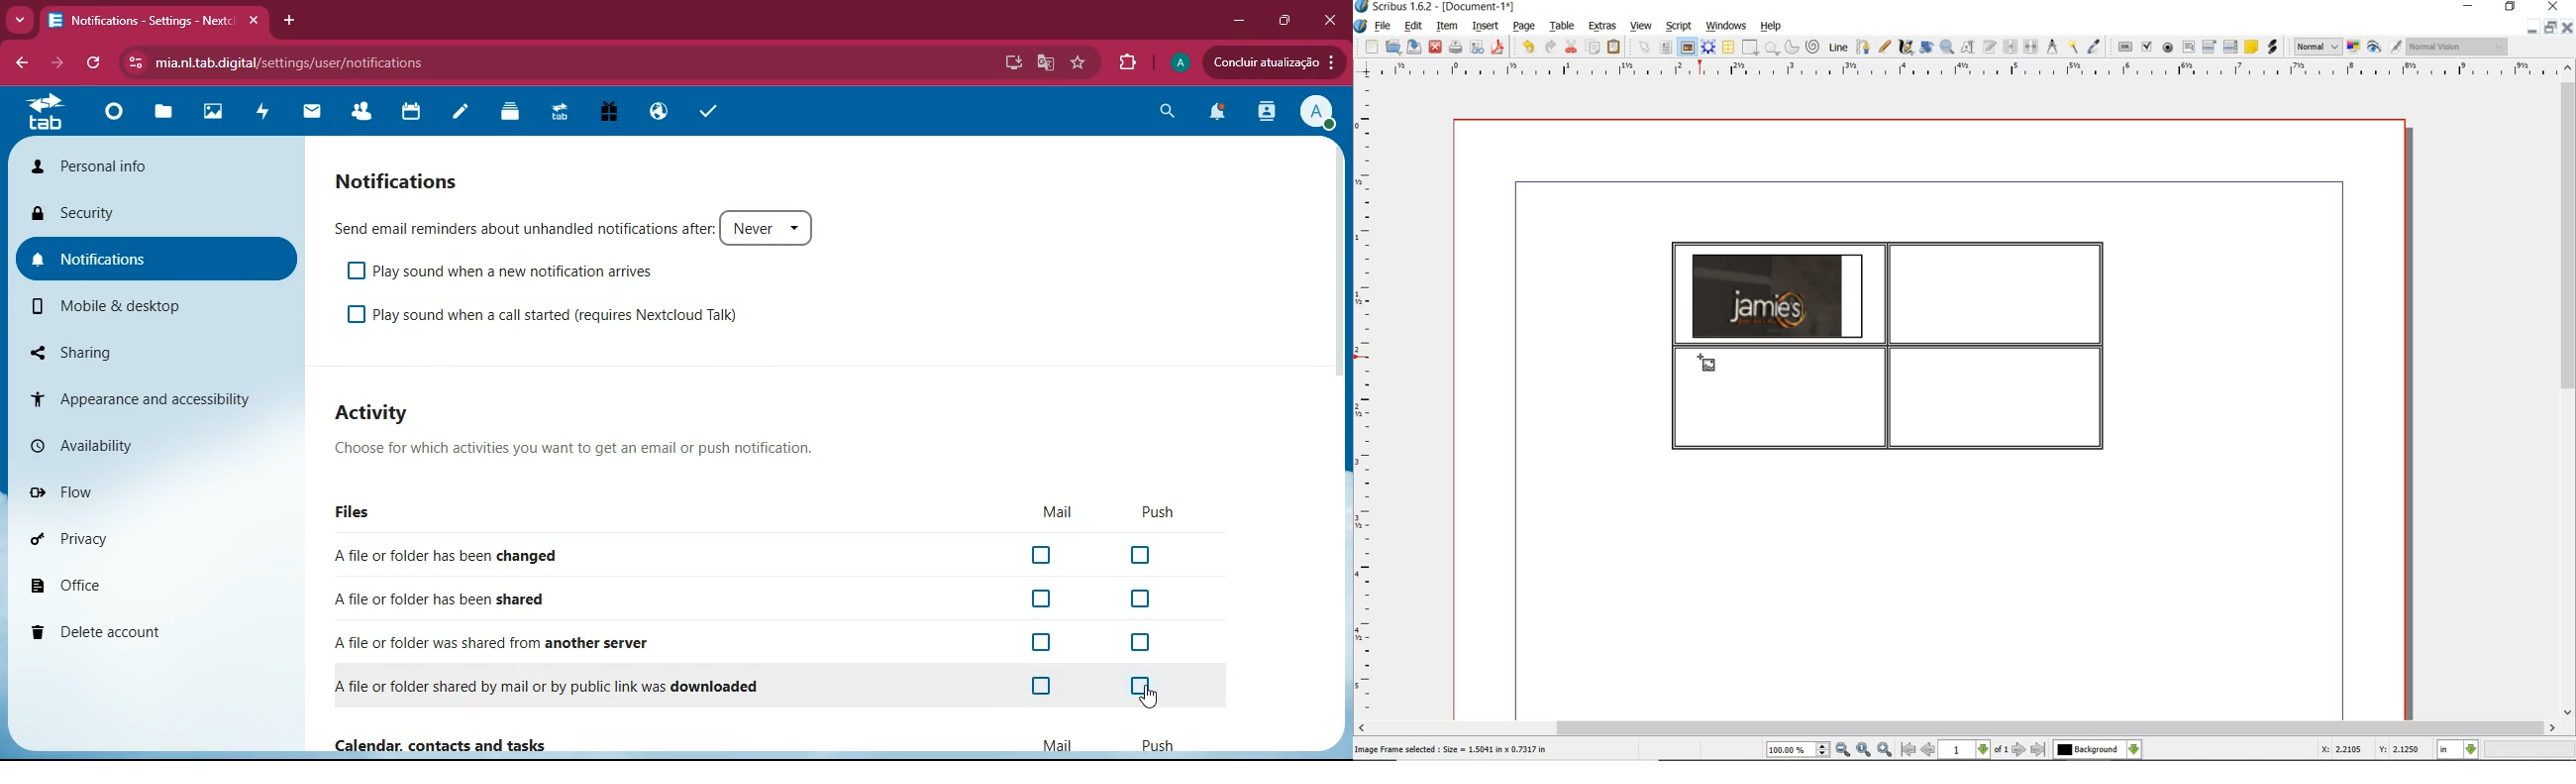  What do you see at coordinates (504, 271) in the screenshot?
I see `Play sound when a new notification arrives.` at bounding box center [504, 271].